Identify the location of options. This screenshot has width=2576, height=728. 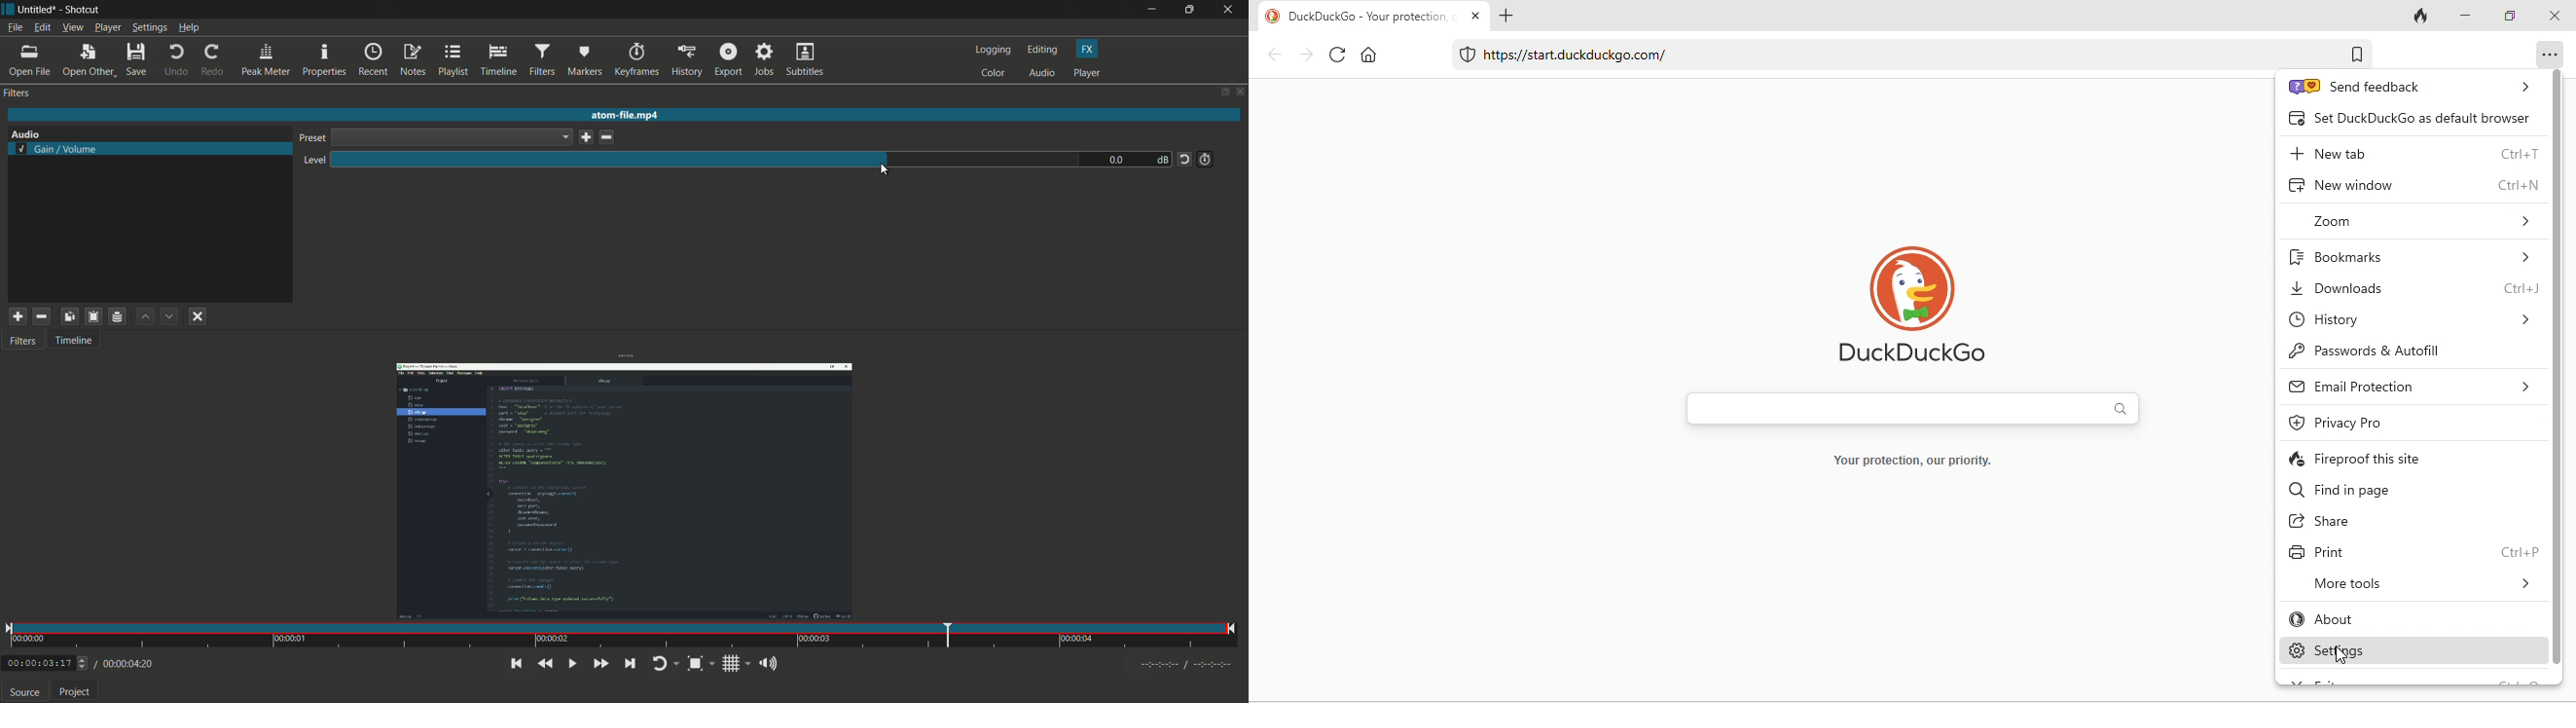
(2546, 54).